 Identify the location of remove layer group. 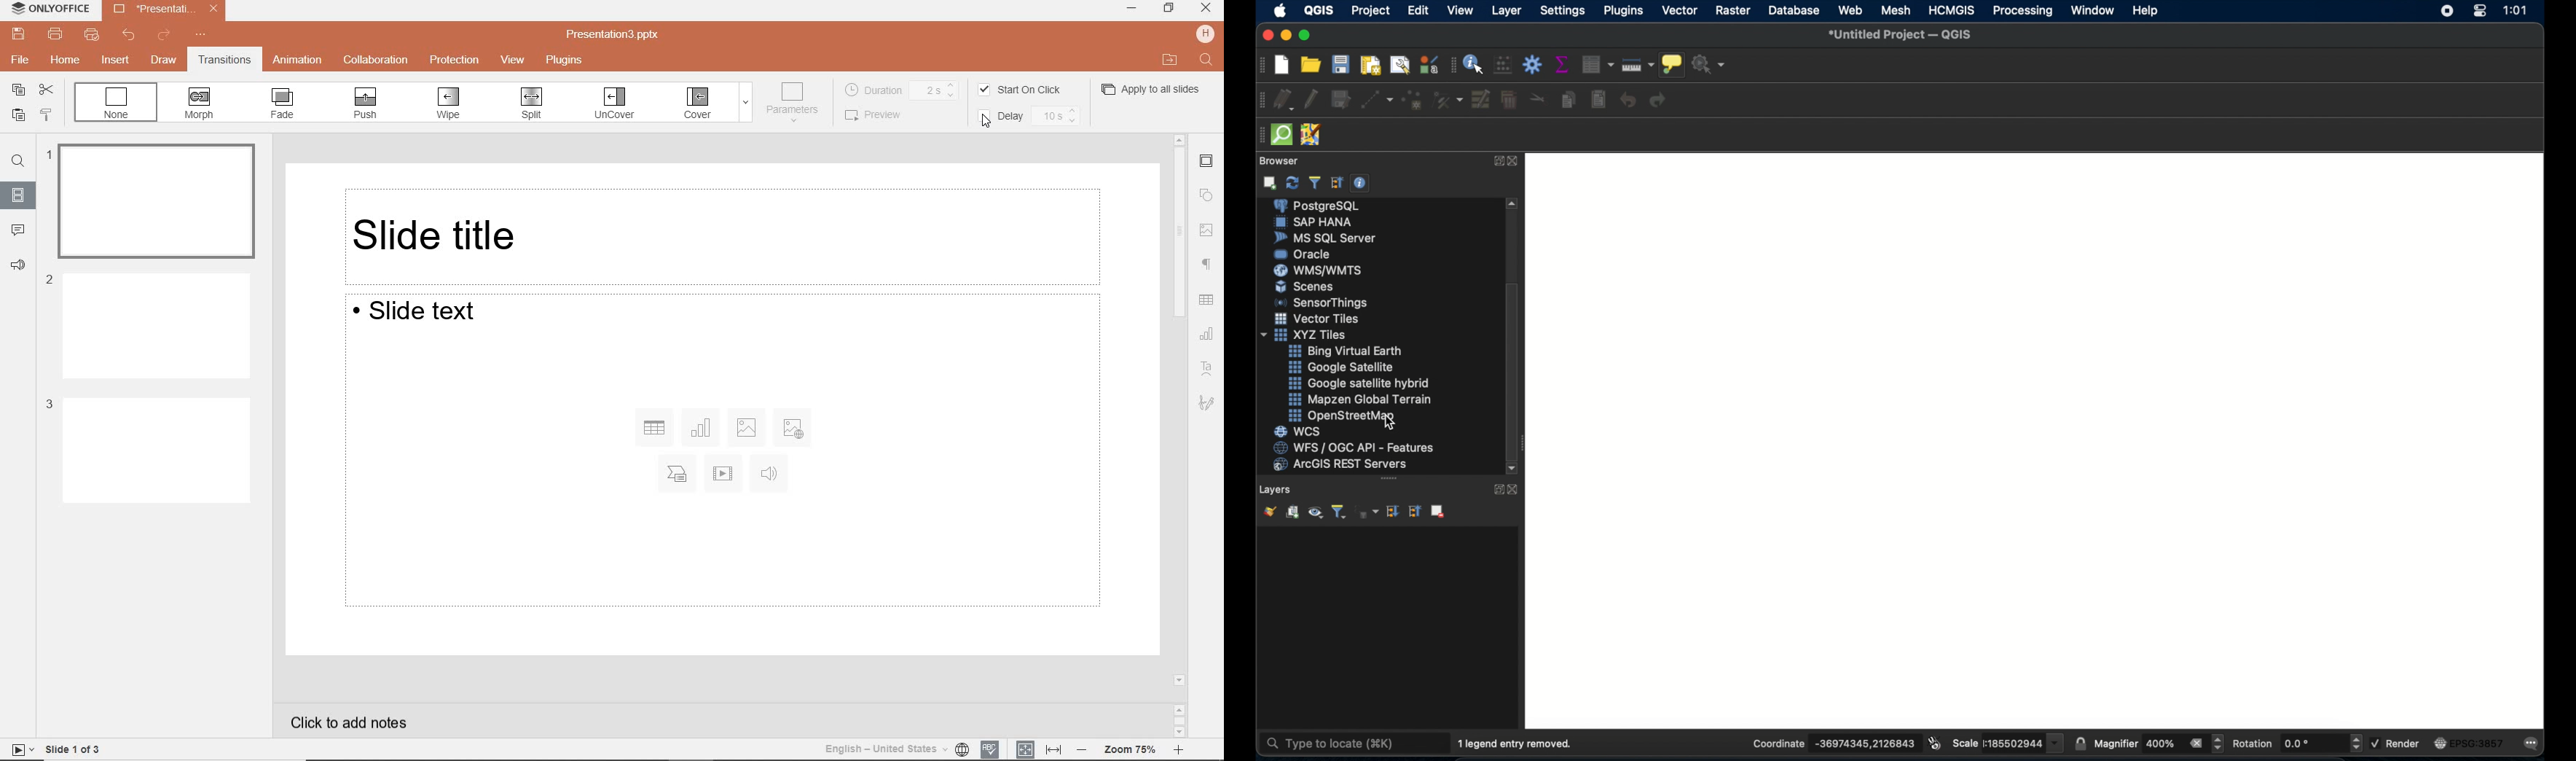
(1440, 512).